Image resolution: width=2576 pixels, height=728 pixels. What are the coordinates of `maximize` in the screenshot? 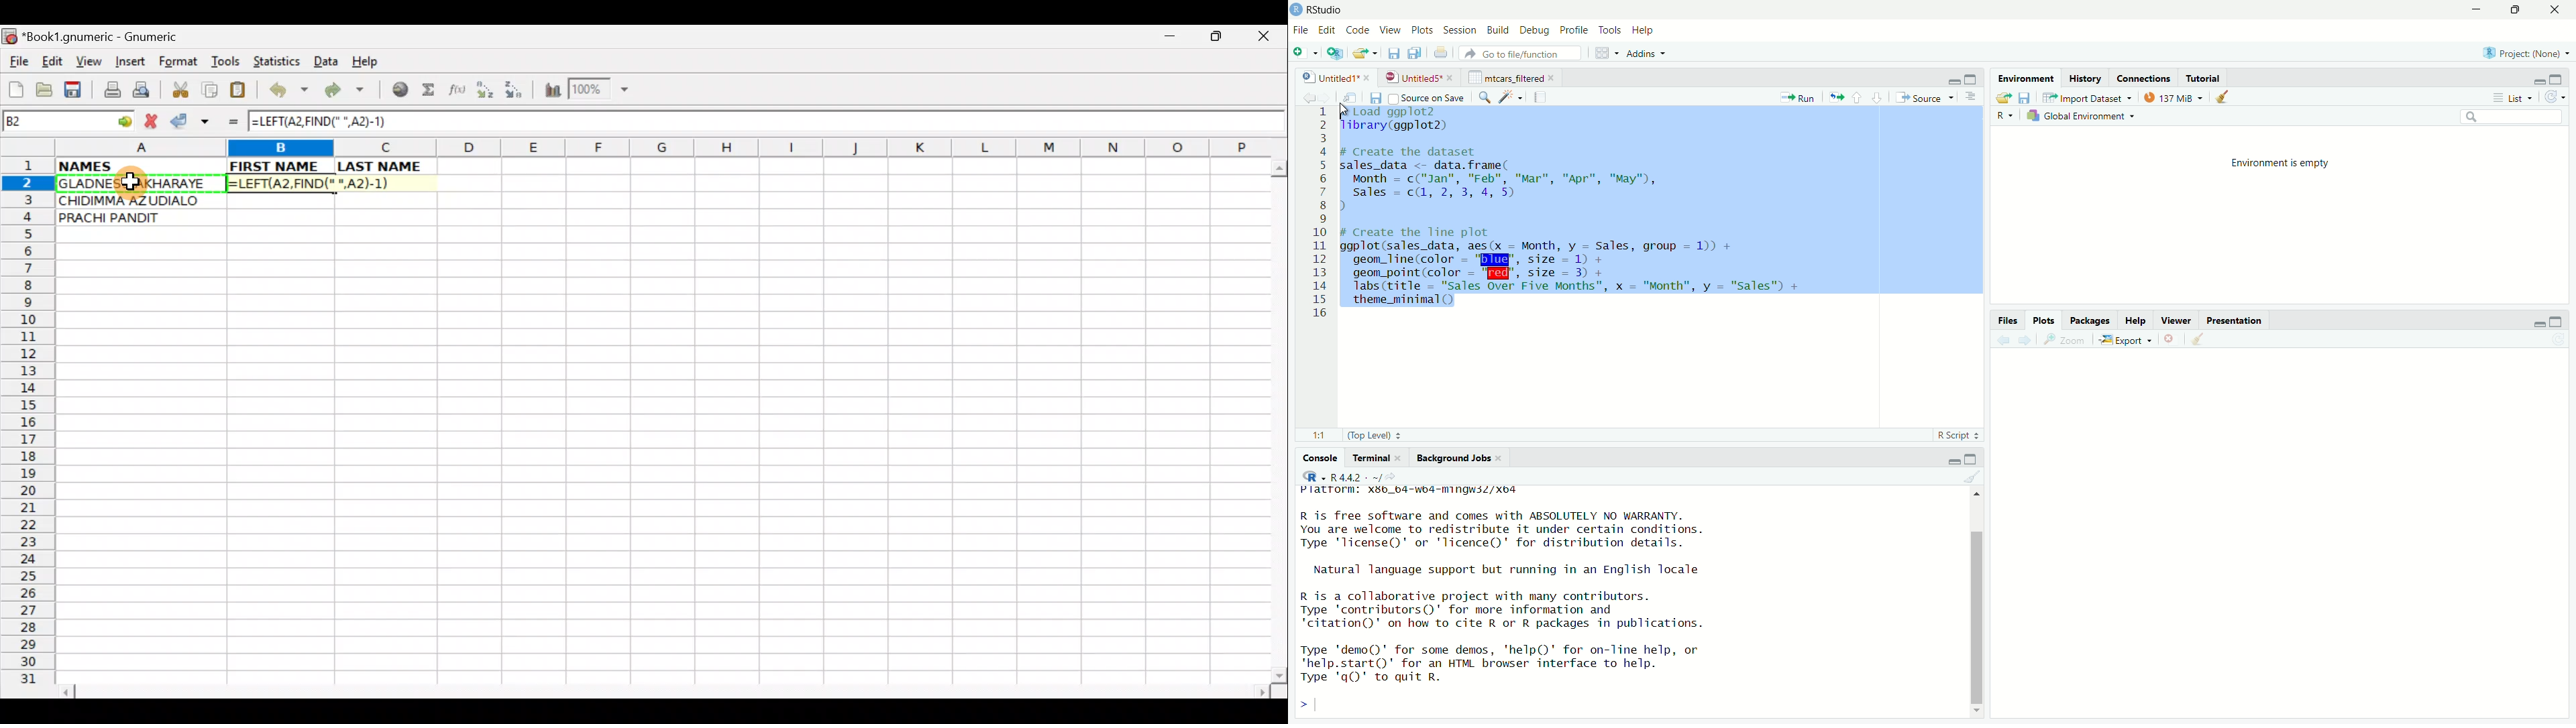 It's located at (1973, 78).